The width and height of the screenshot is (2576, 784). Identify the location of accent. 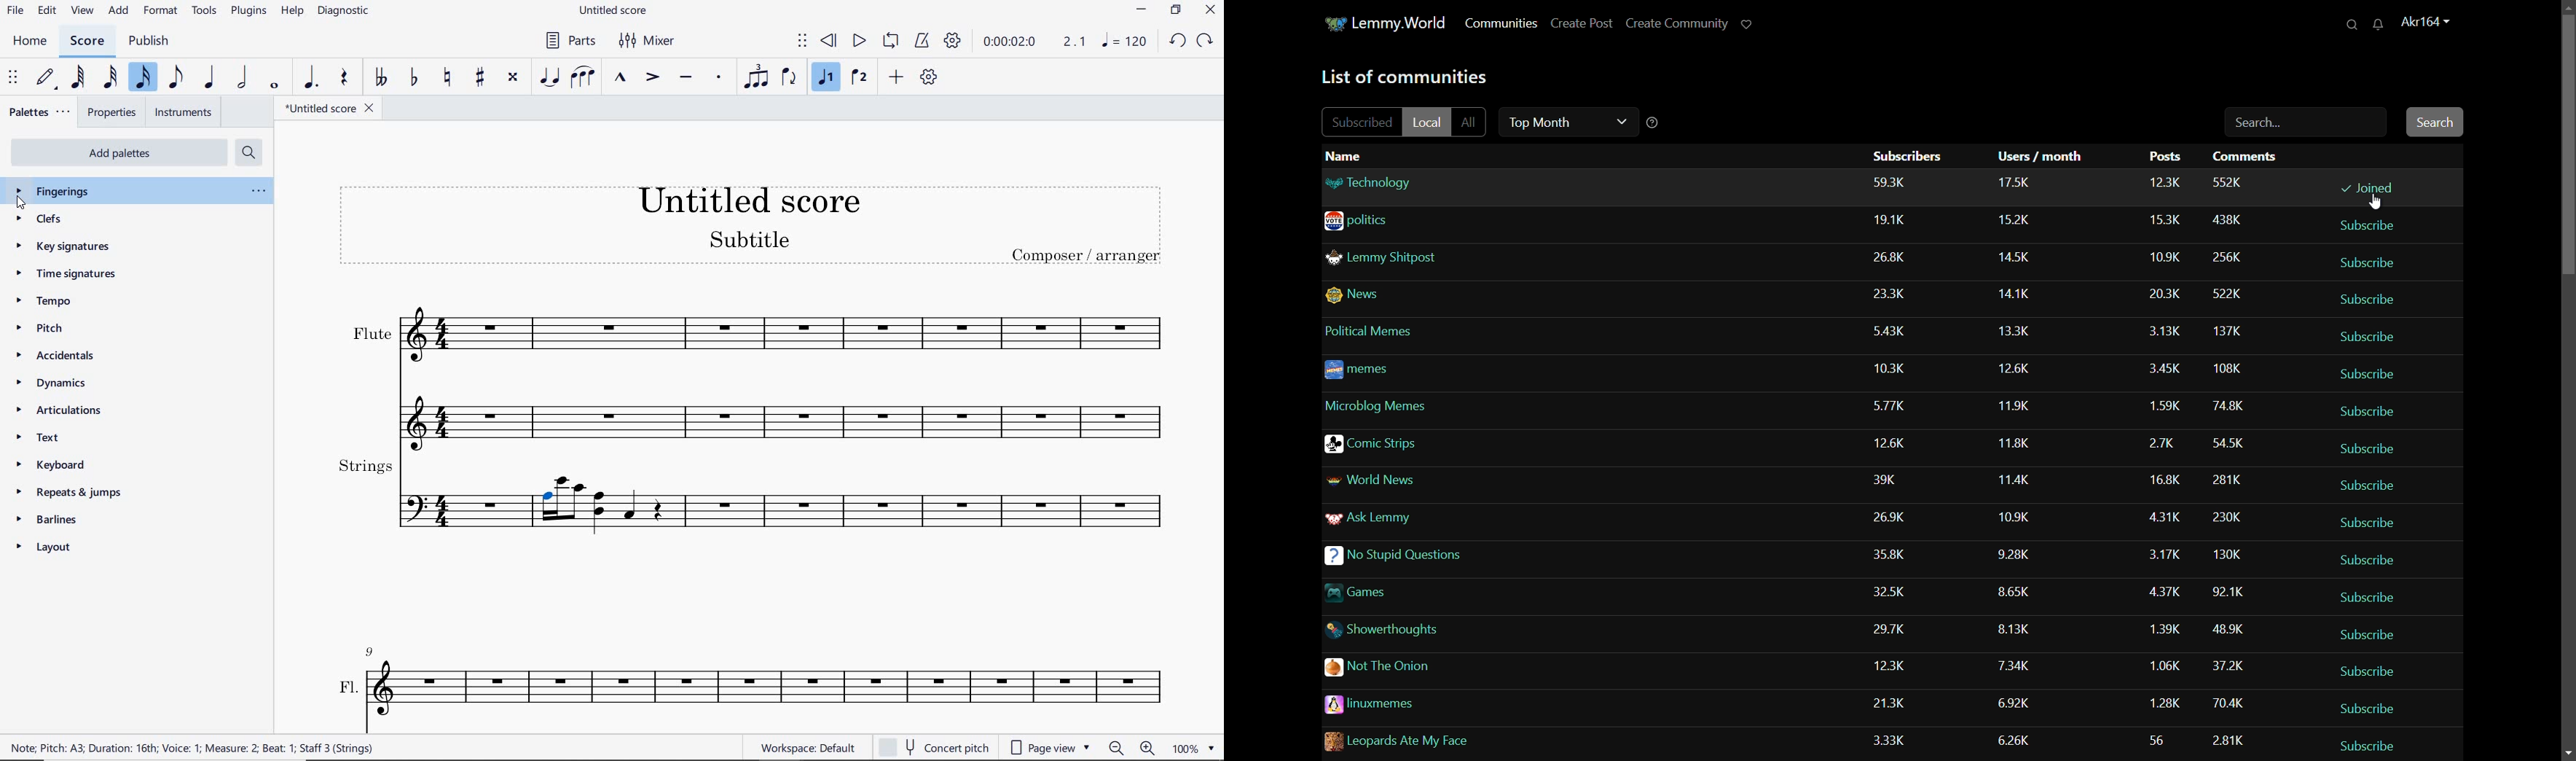
(651, 77).